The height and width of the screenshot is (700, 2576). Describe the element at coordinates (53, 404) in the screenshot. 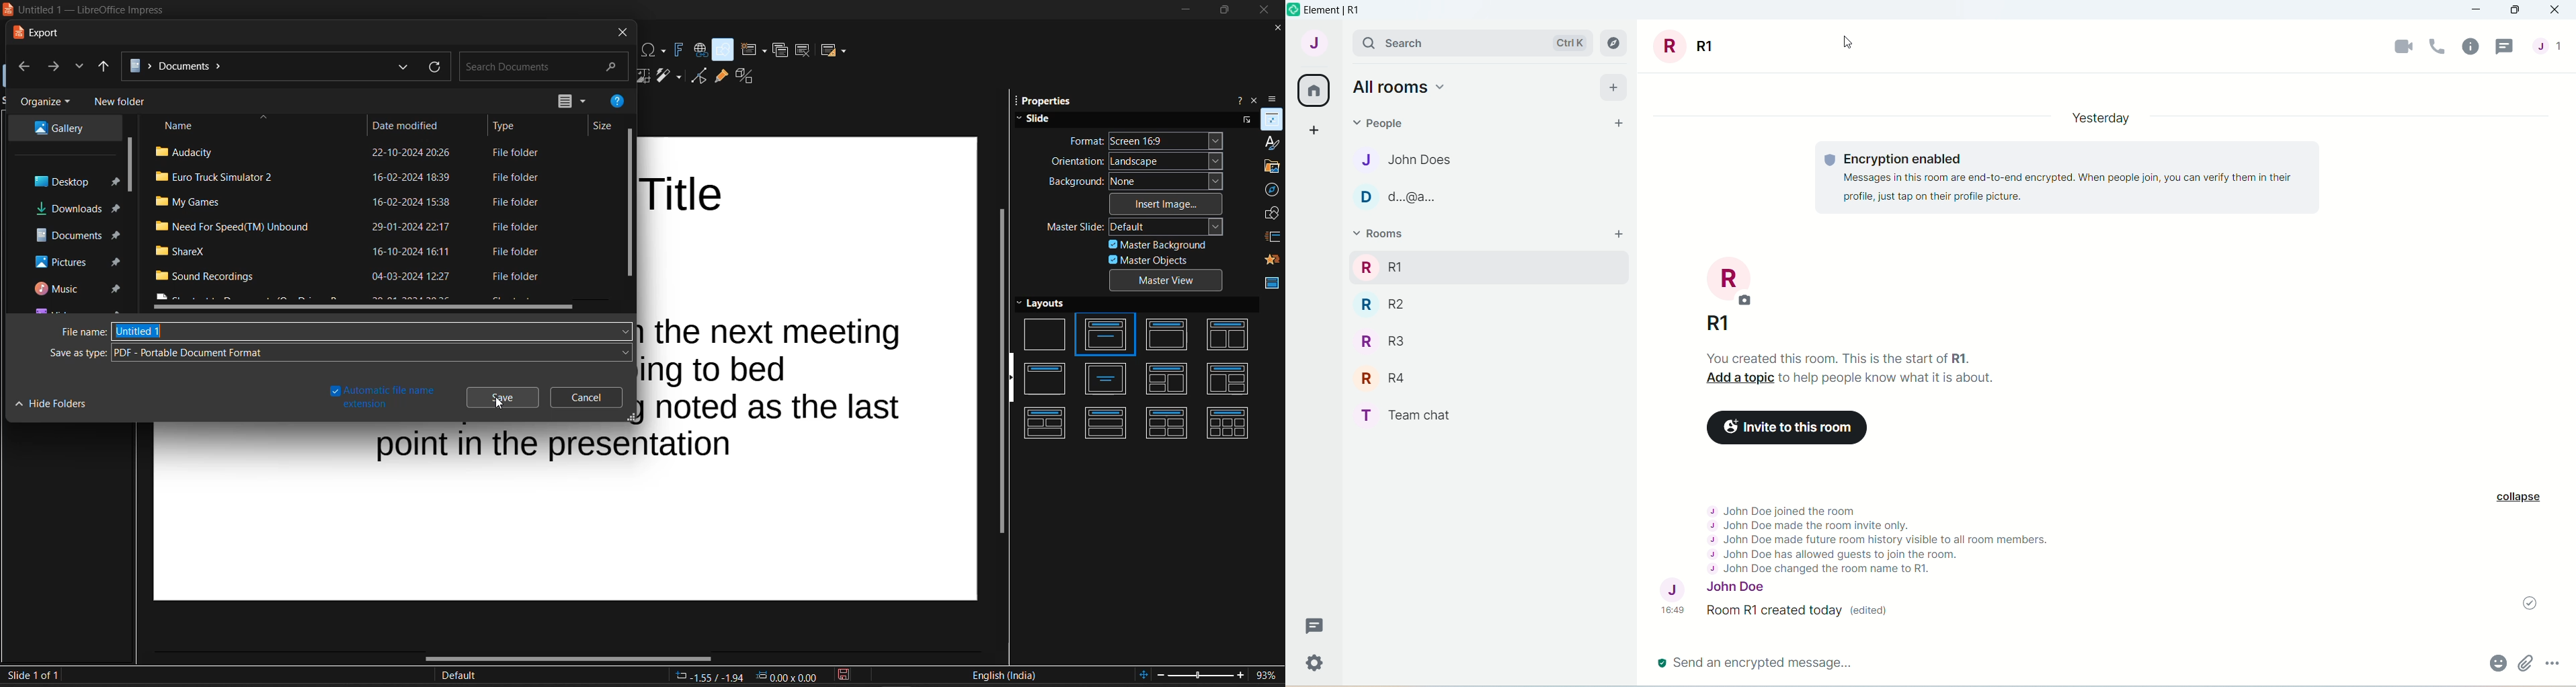

I see `hide folders` at that location.